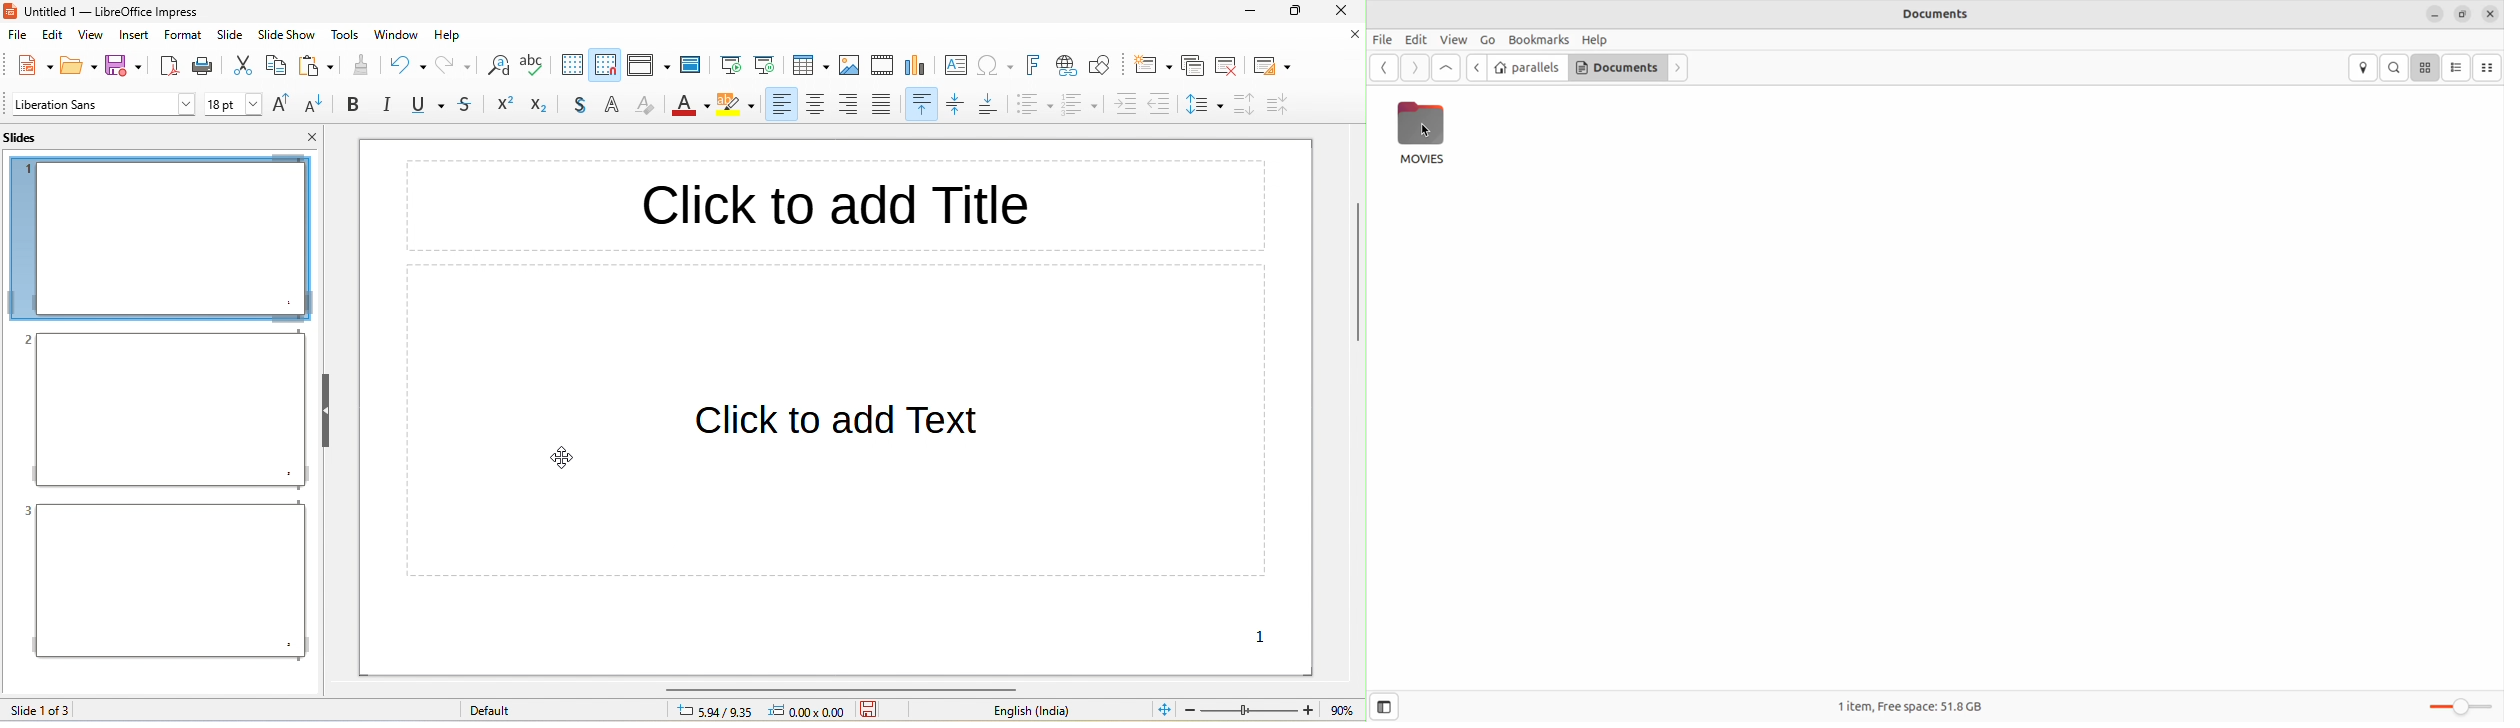  Describe the element at coordinates (324, 410) in the screenshot. I see `hide` at that location.